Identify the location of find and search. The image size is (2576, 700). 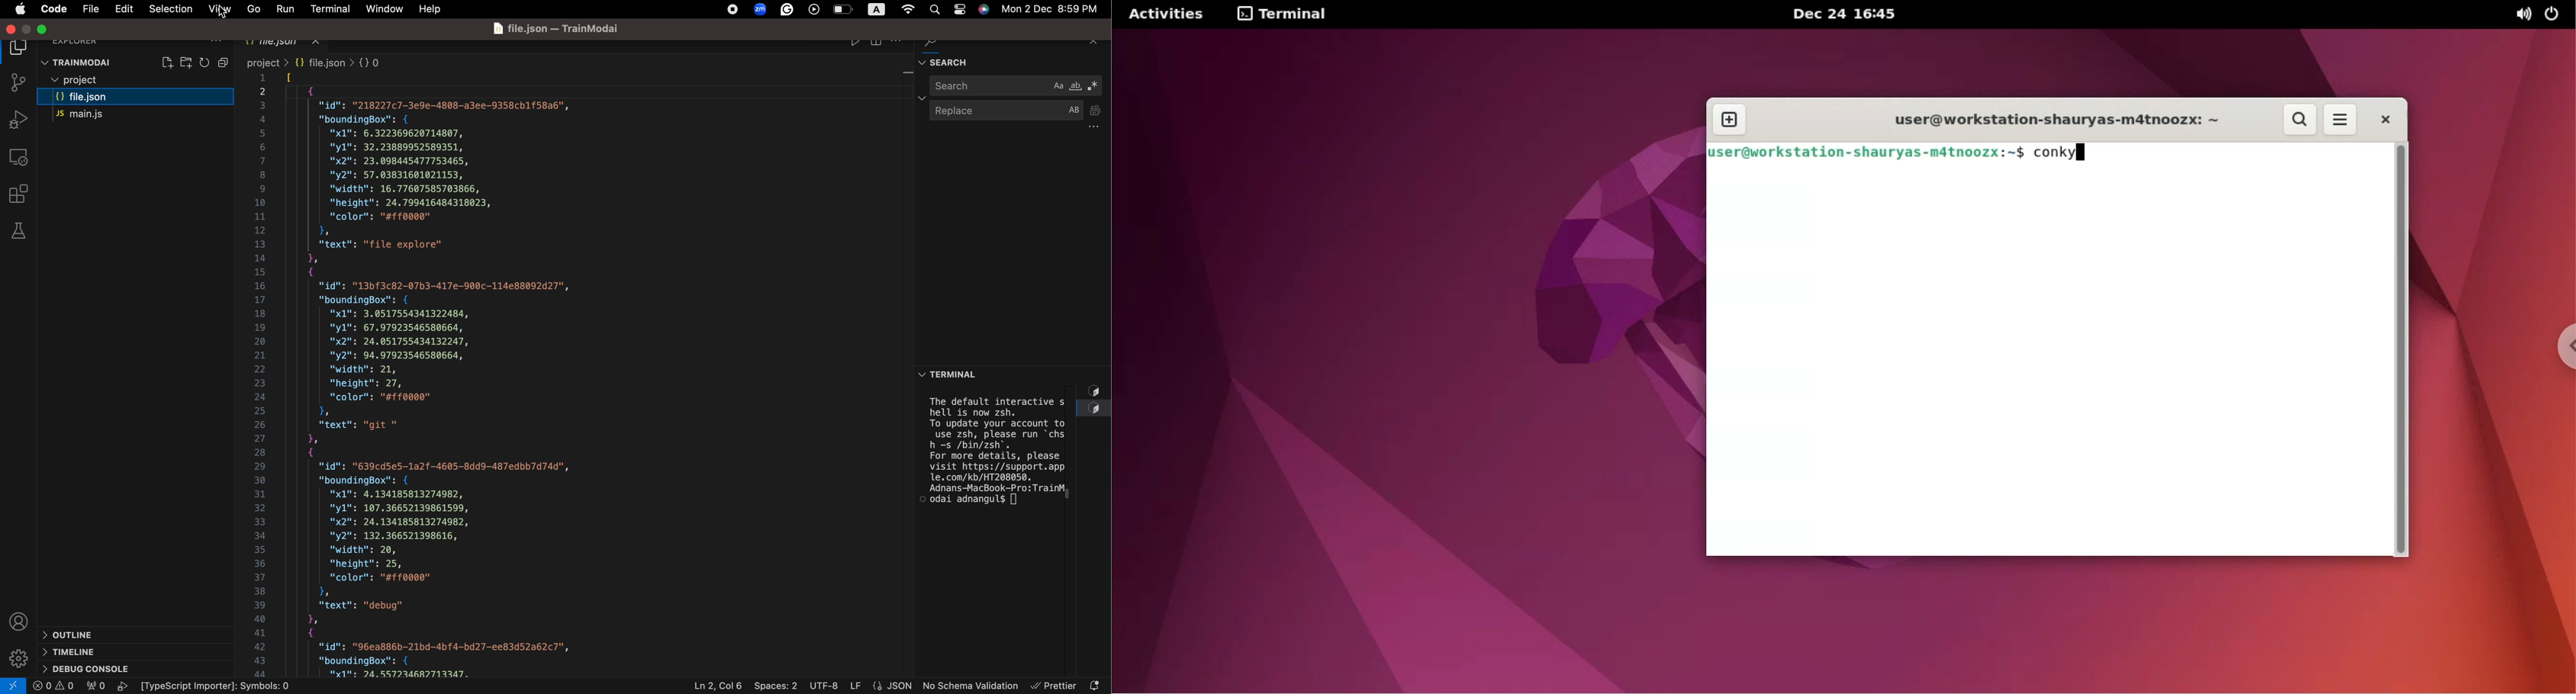
(1012, 59).